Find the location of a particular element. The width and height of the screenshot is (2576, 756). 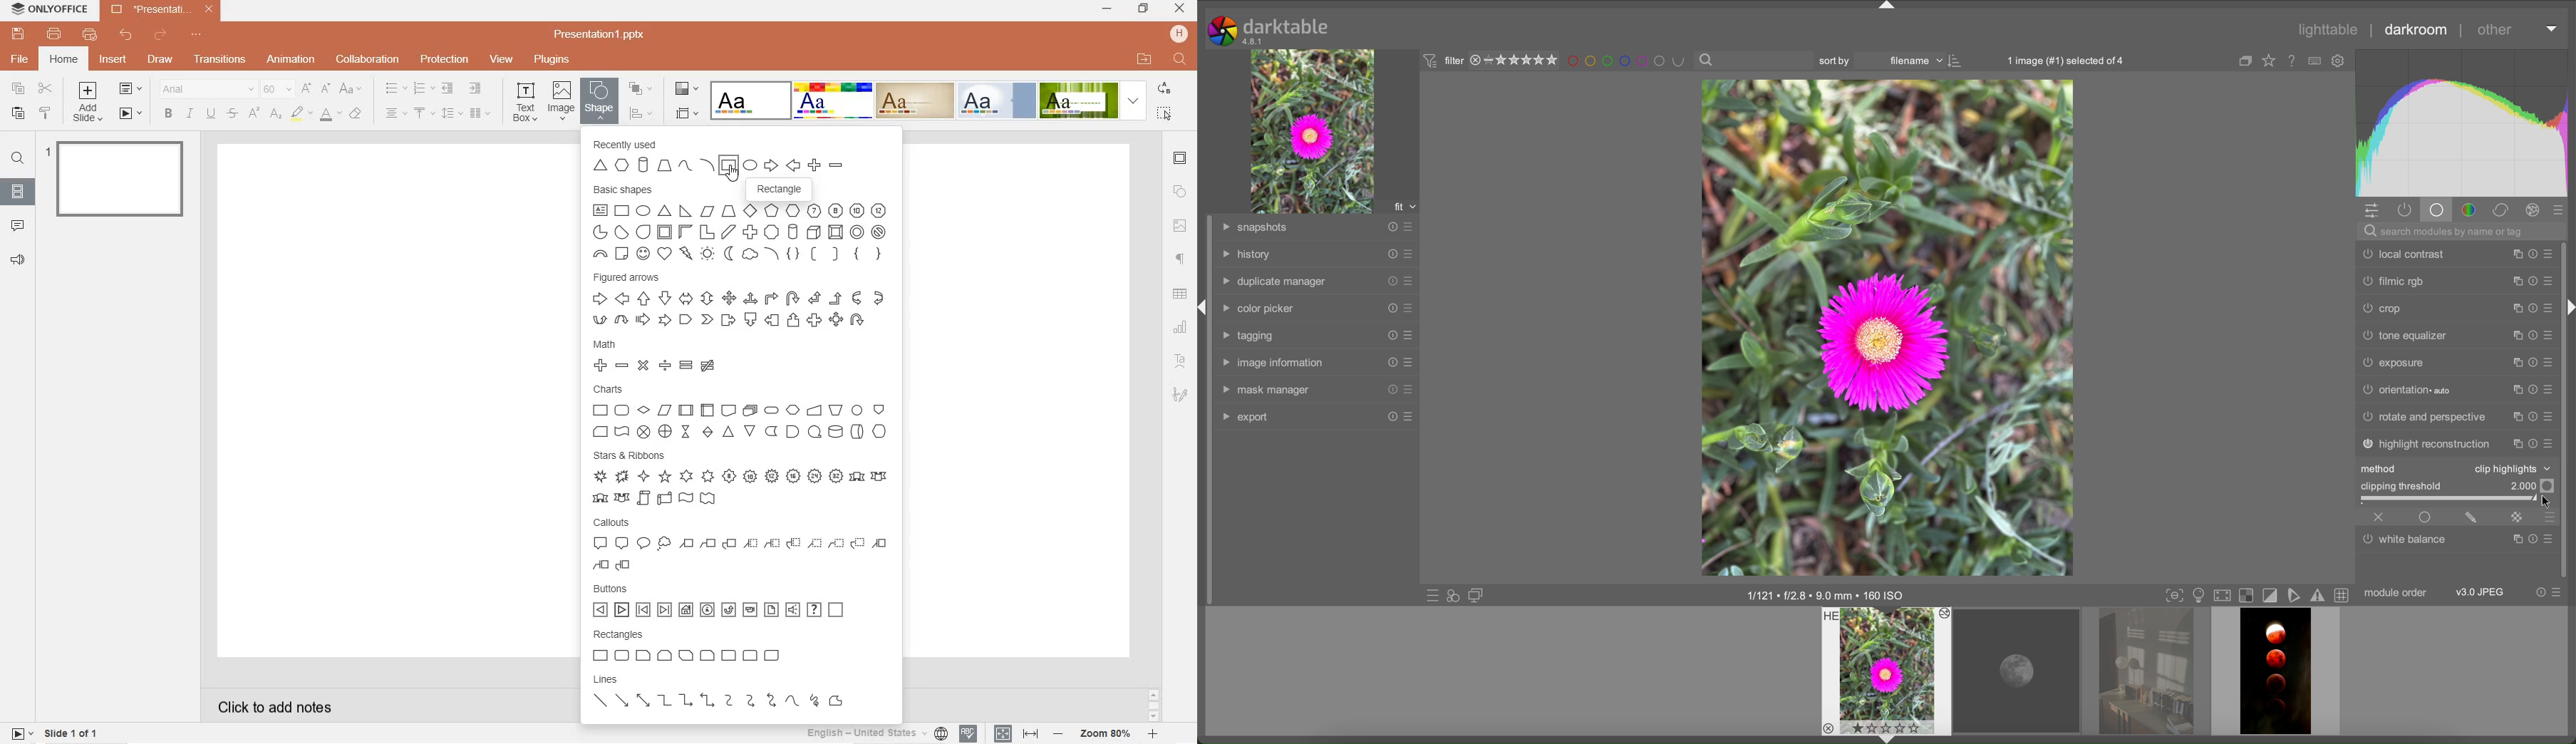

rectangles is located at coordinates (615, 634).